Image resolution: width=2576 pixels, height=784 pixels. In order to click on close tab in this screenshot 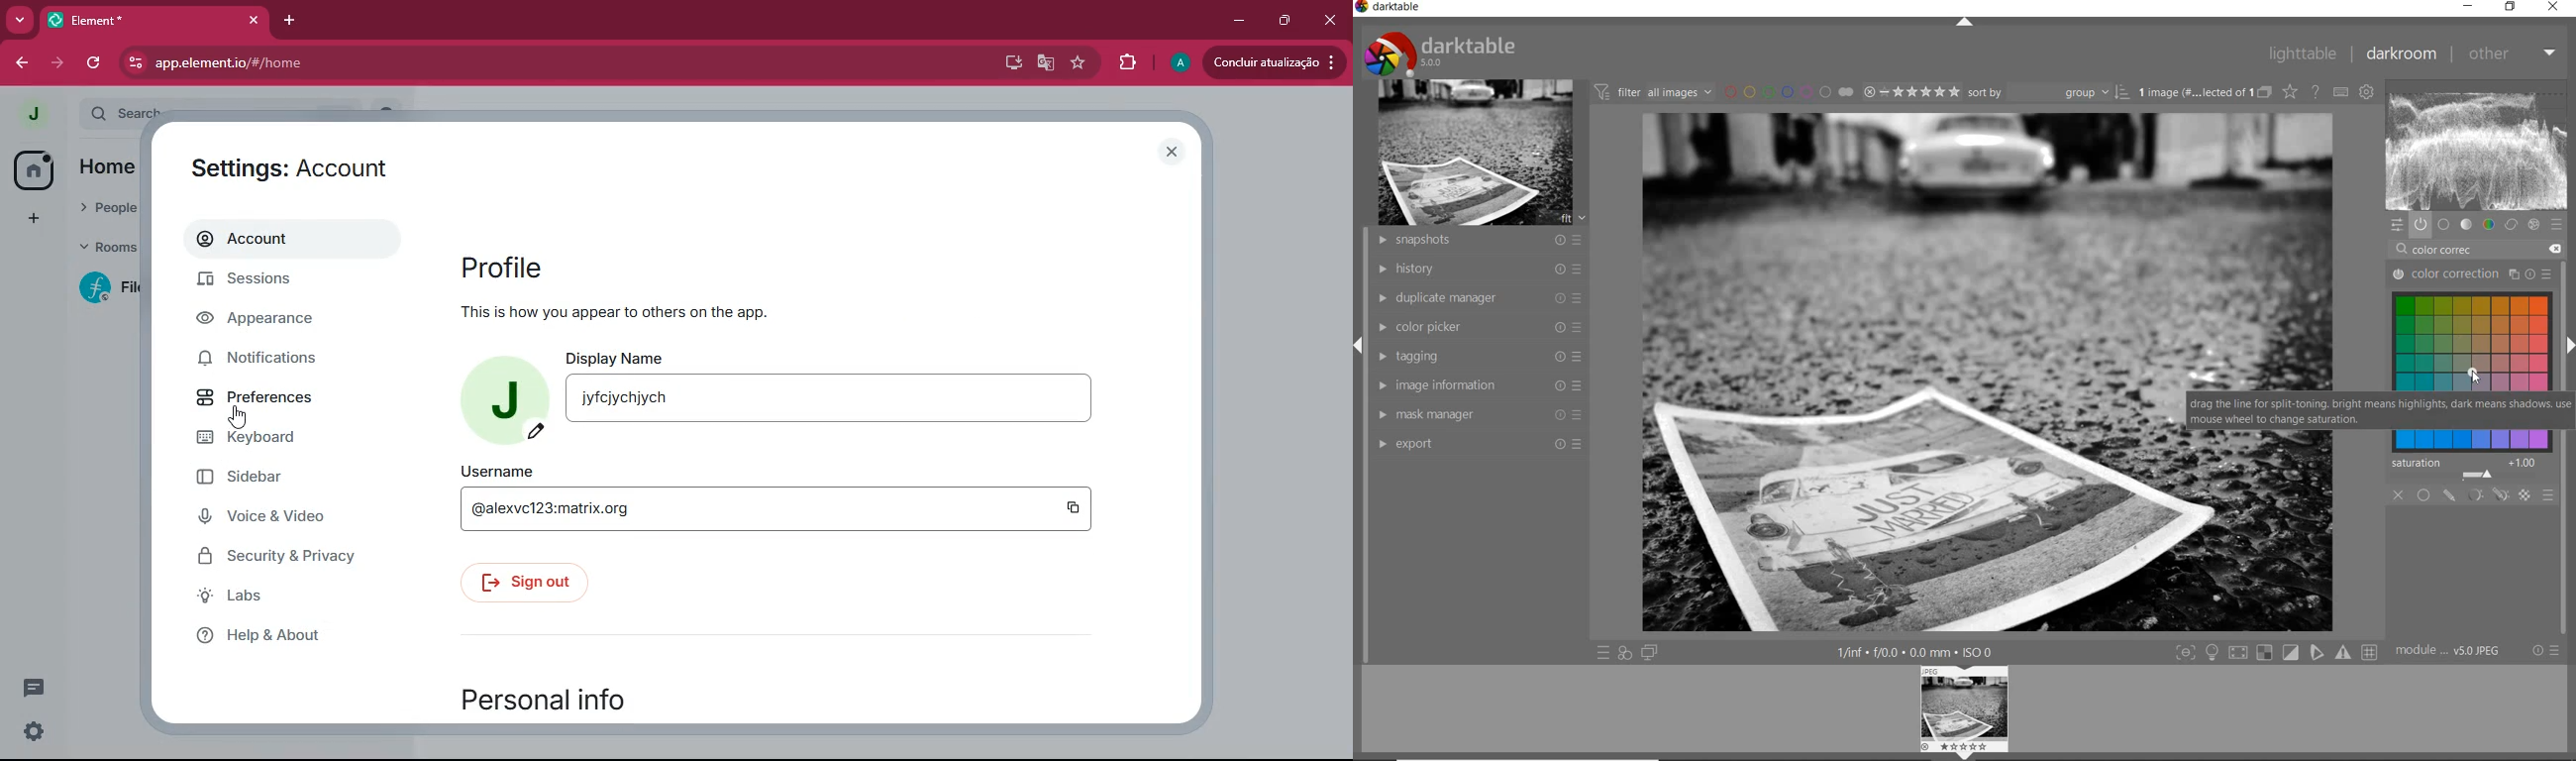, I will do `click(254, 20)`.